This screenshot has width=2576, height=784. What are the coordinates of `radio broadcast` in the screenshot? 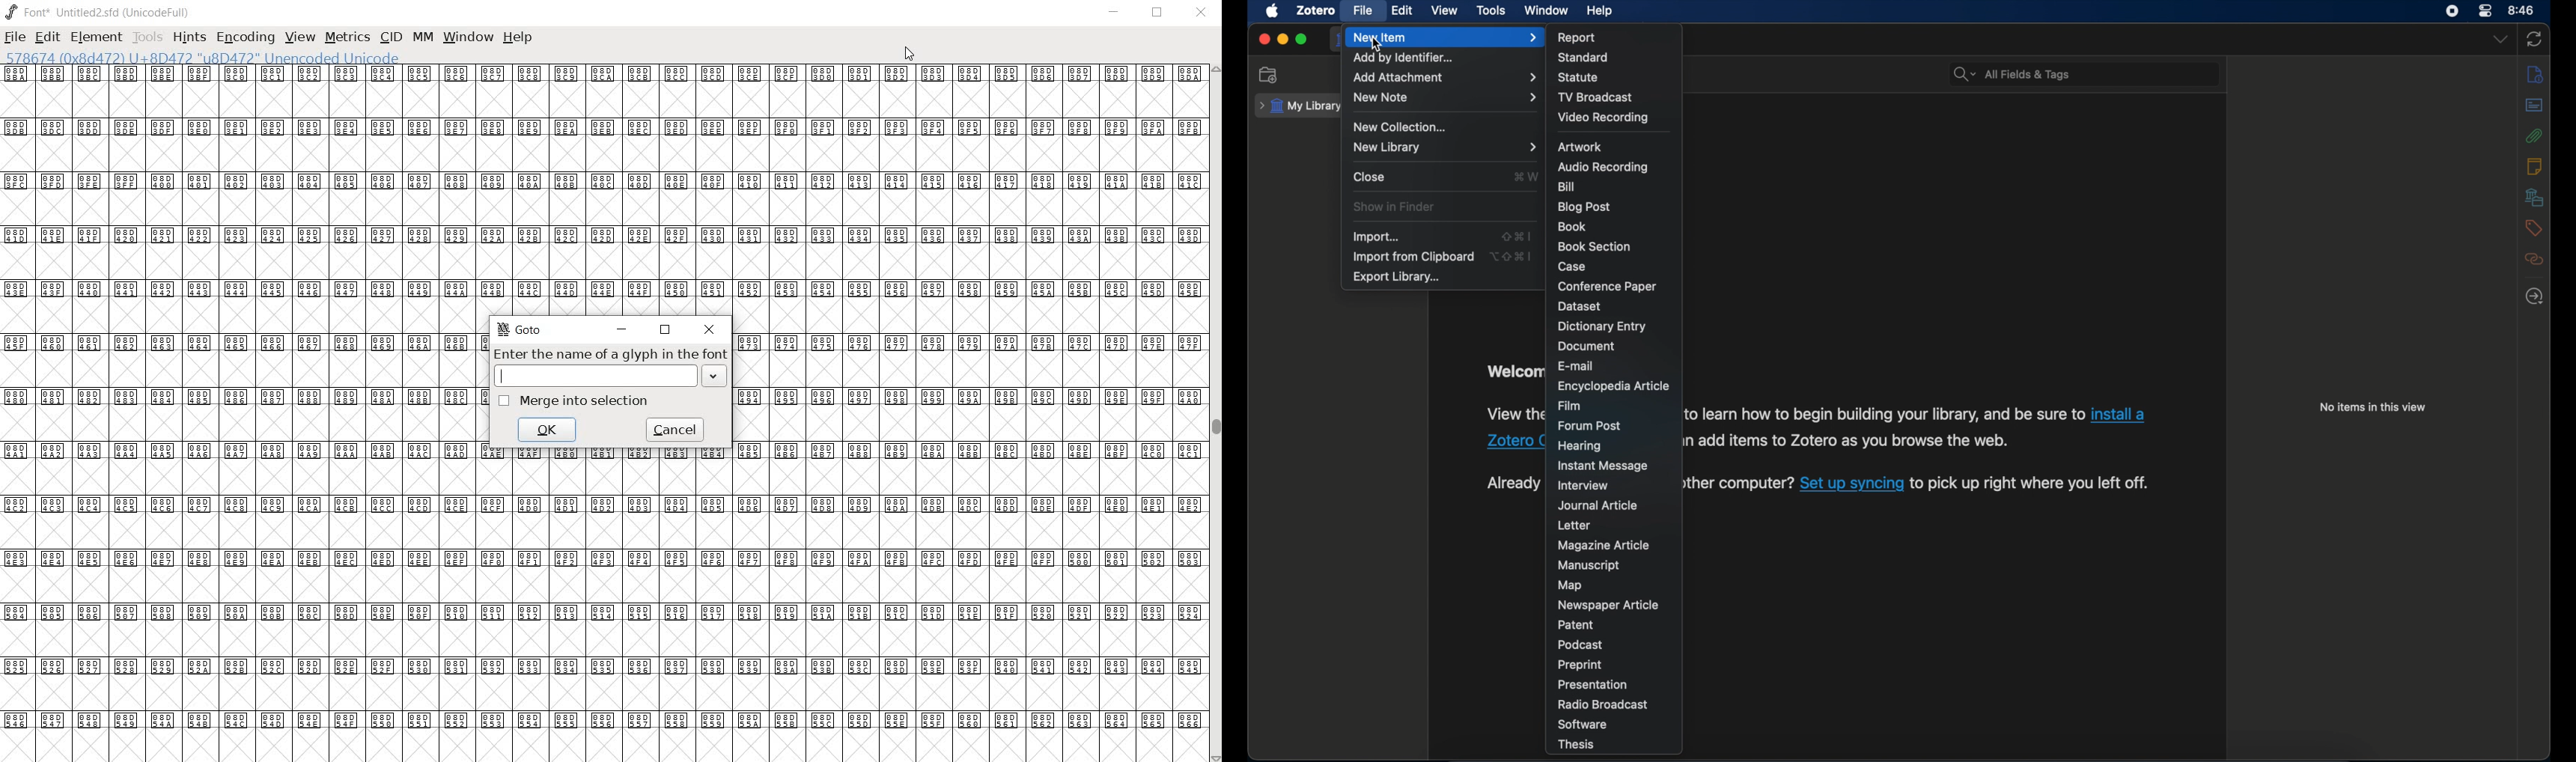 It's located at (1603, 704).